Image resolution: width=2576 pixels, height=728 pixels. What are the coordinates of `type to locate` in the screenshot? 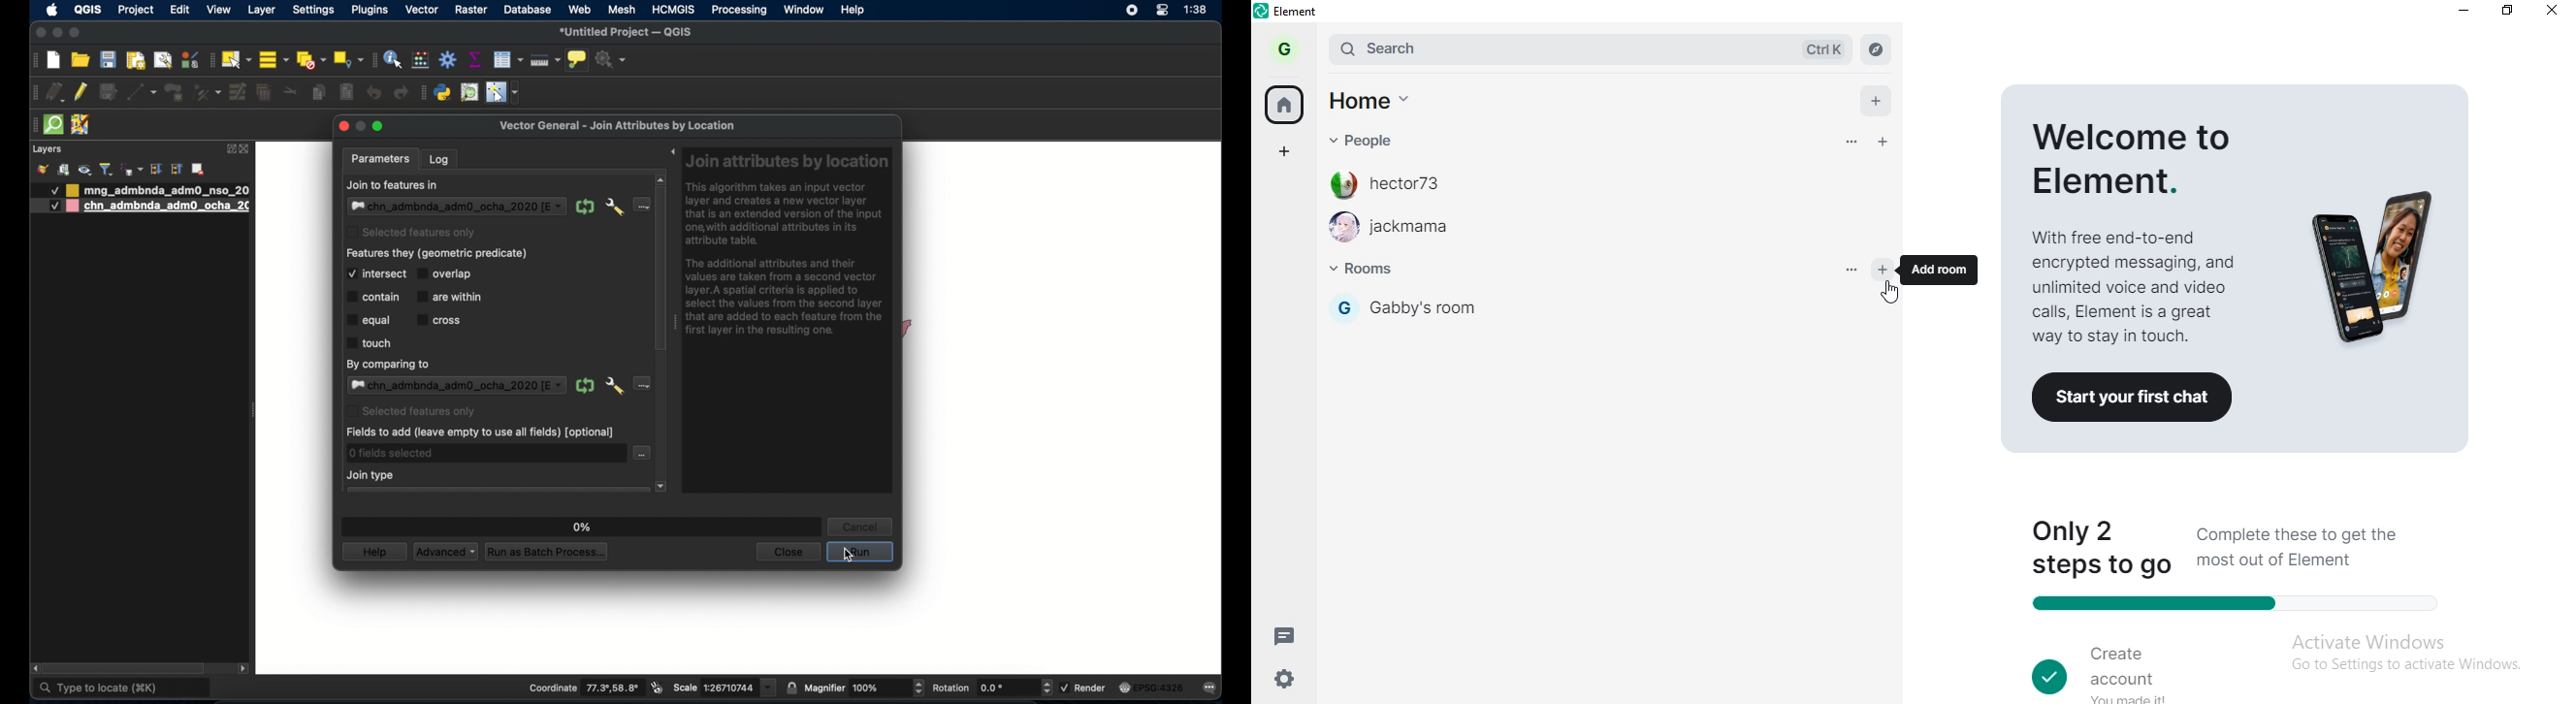 It's located at (123, 689).